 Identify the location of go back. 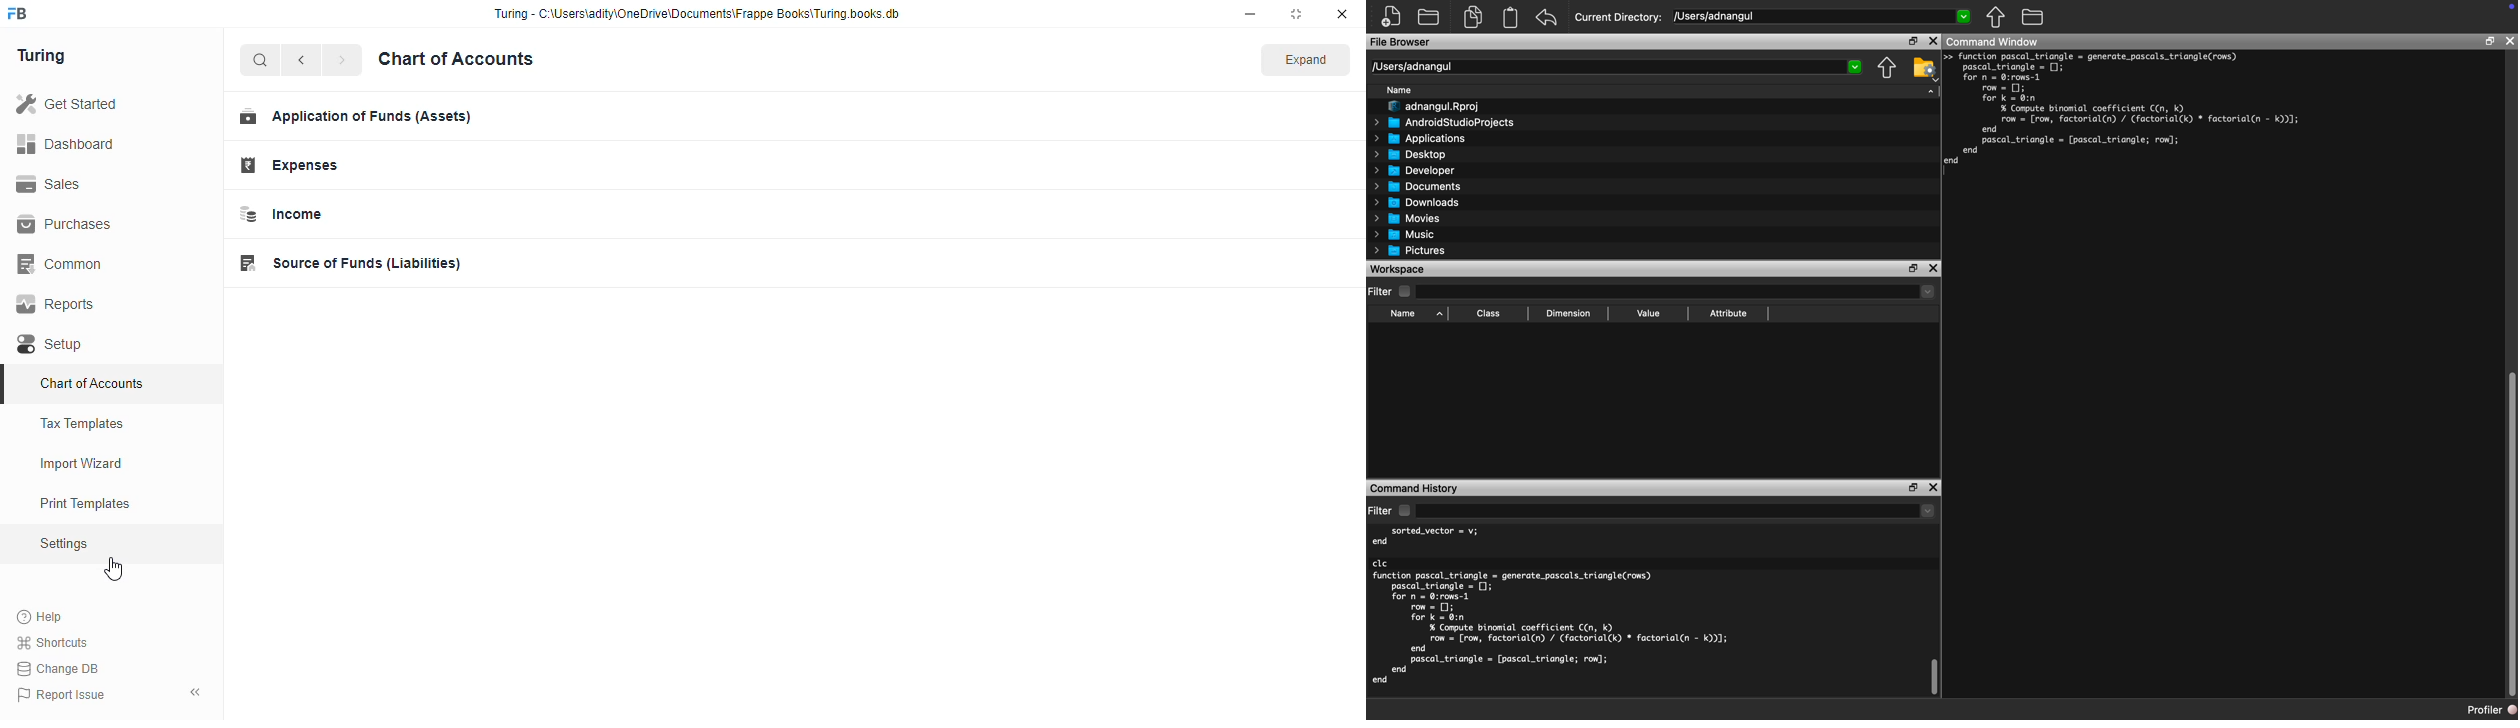
(302, 58).